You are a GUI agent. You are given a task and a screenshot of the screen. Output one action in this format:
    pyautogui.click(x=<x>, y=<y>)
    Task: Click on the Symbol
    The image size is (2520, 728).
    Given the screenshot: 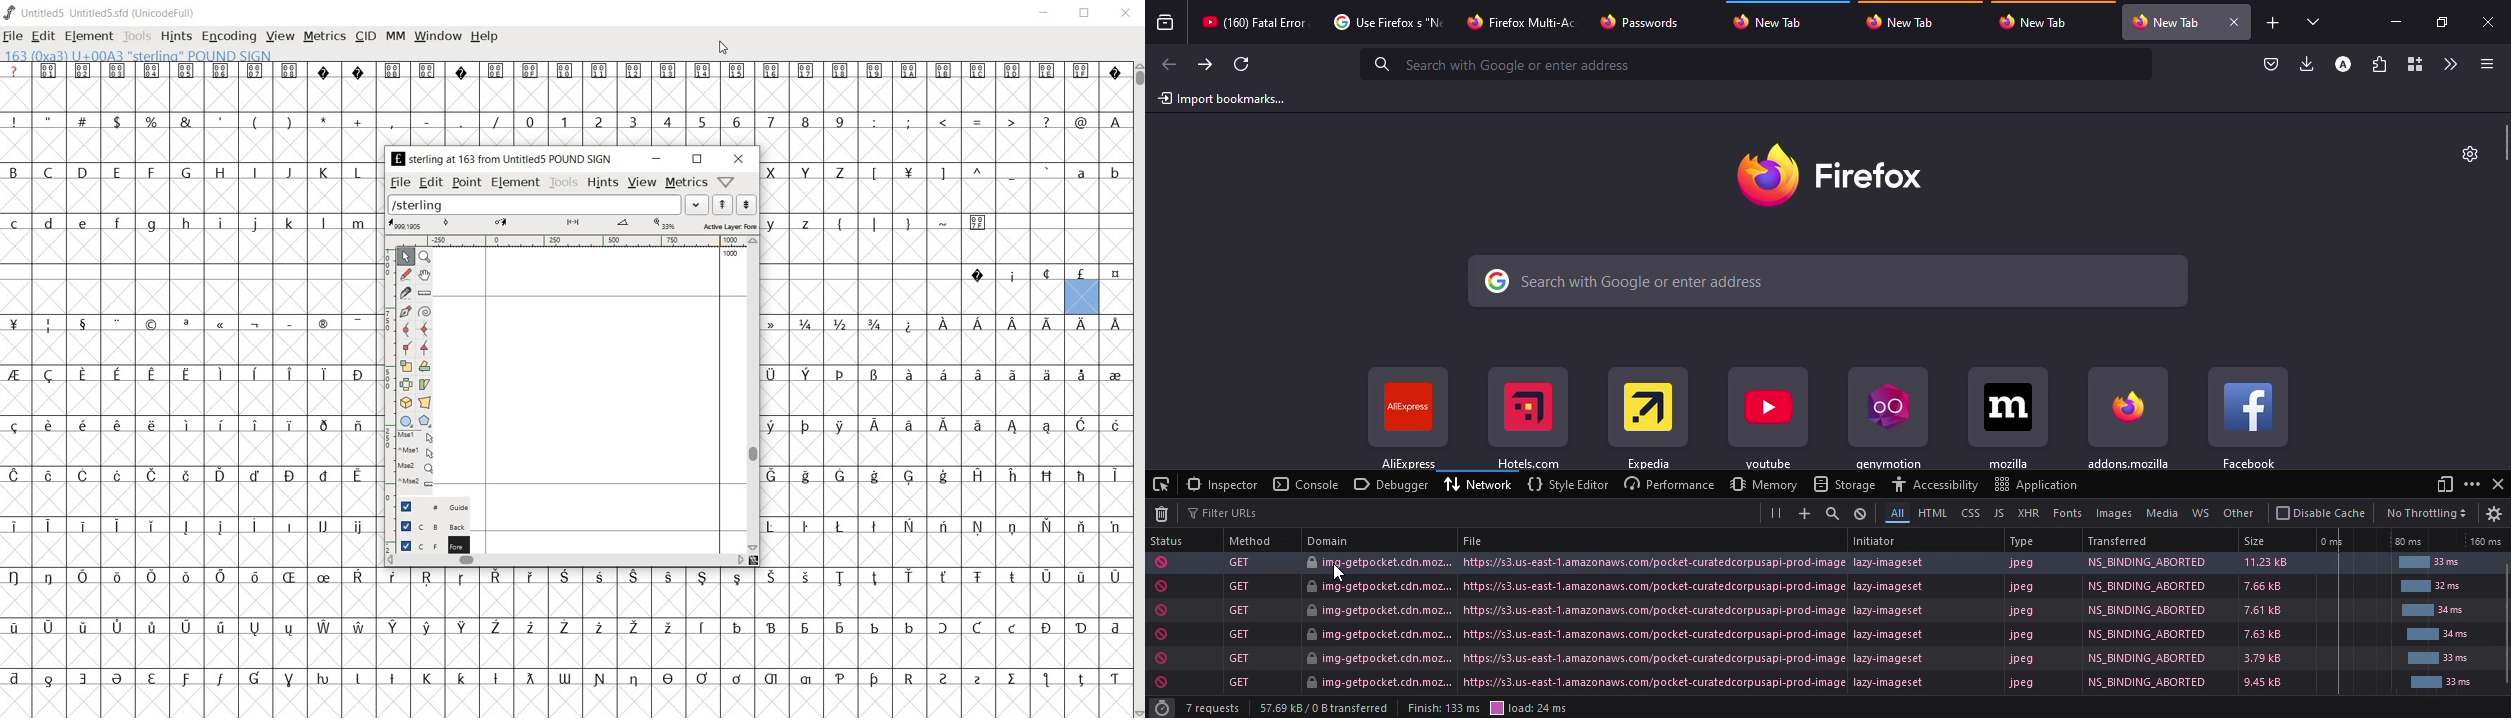 What is the action you would take?
    pyautogui.click(x=945, y=323)
    